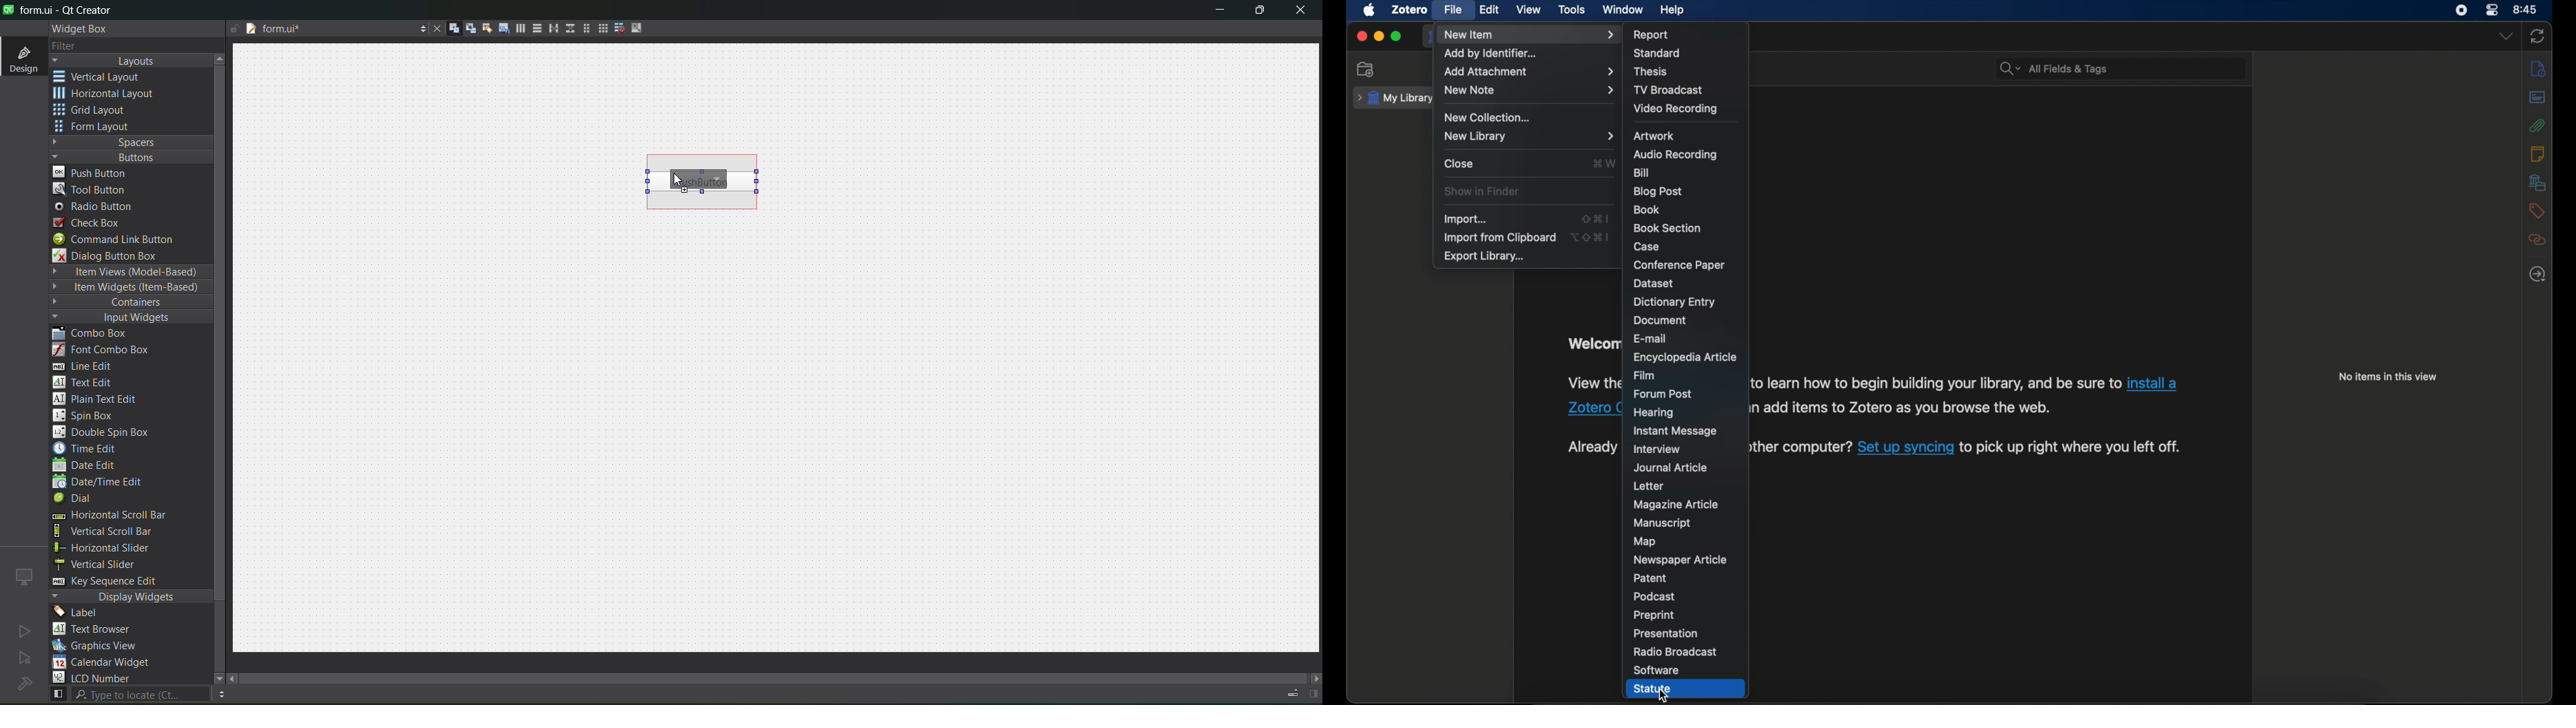 The width and height of the screenshot is (2576, 728). What do you see at coordinates (1675, 108) in the screenshot?
I see `video recording` at bounding box center [1675, 108].